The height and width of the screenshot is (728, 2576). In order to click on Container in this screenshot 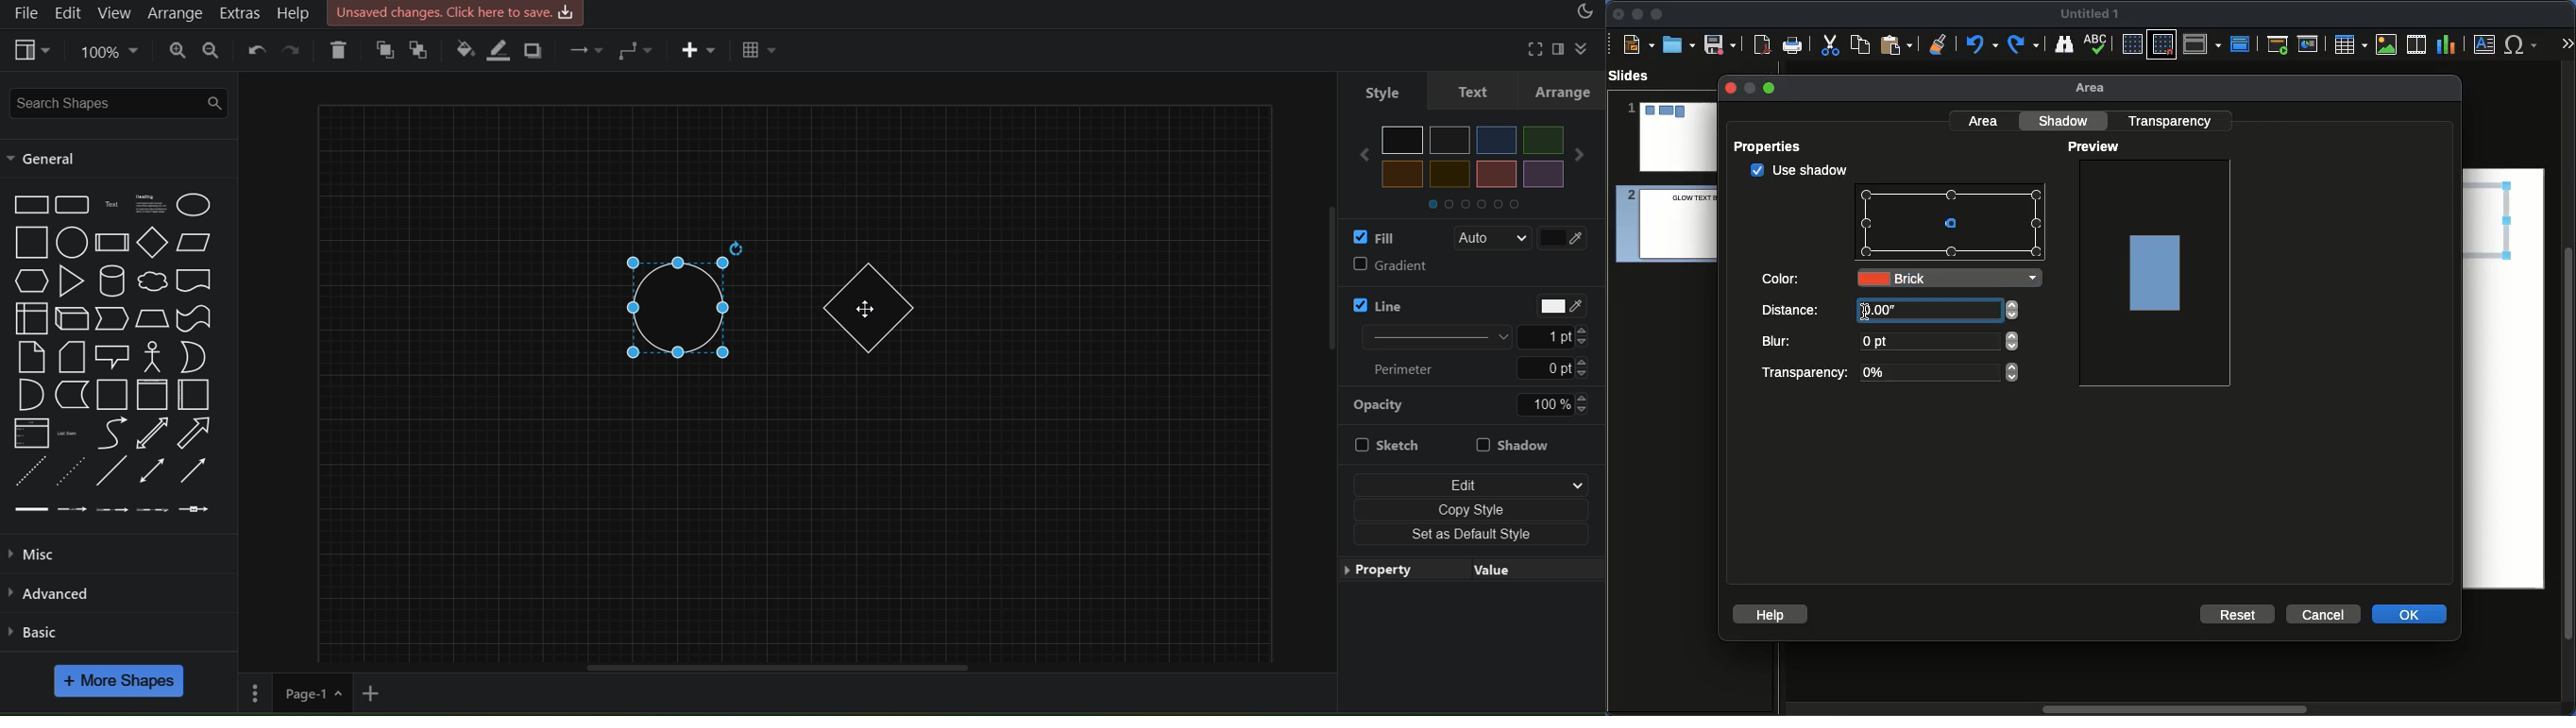, I will do `click(112, 395)`.